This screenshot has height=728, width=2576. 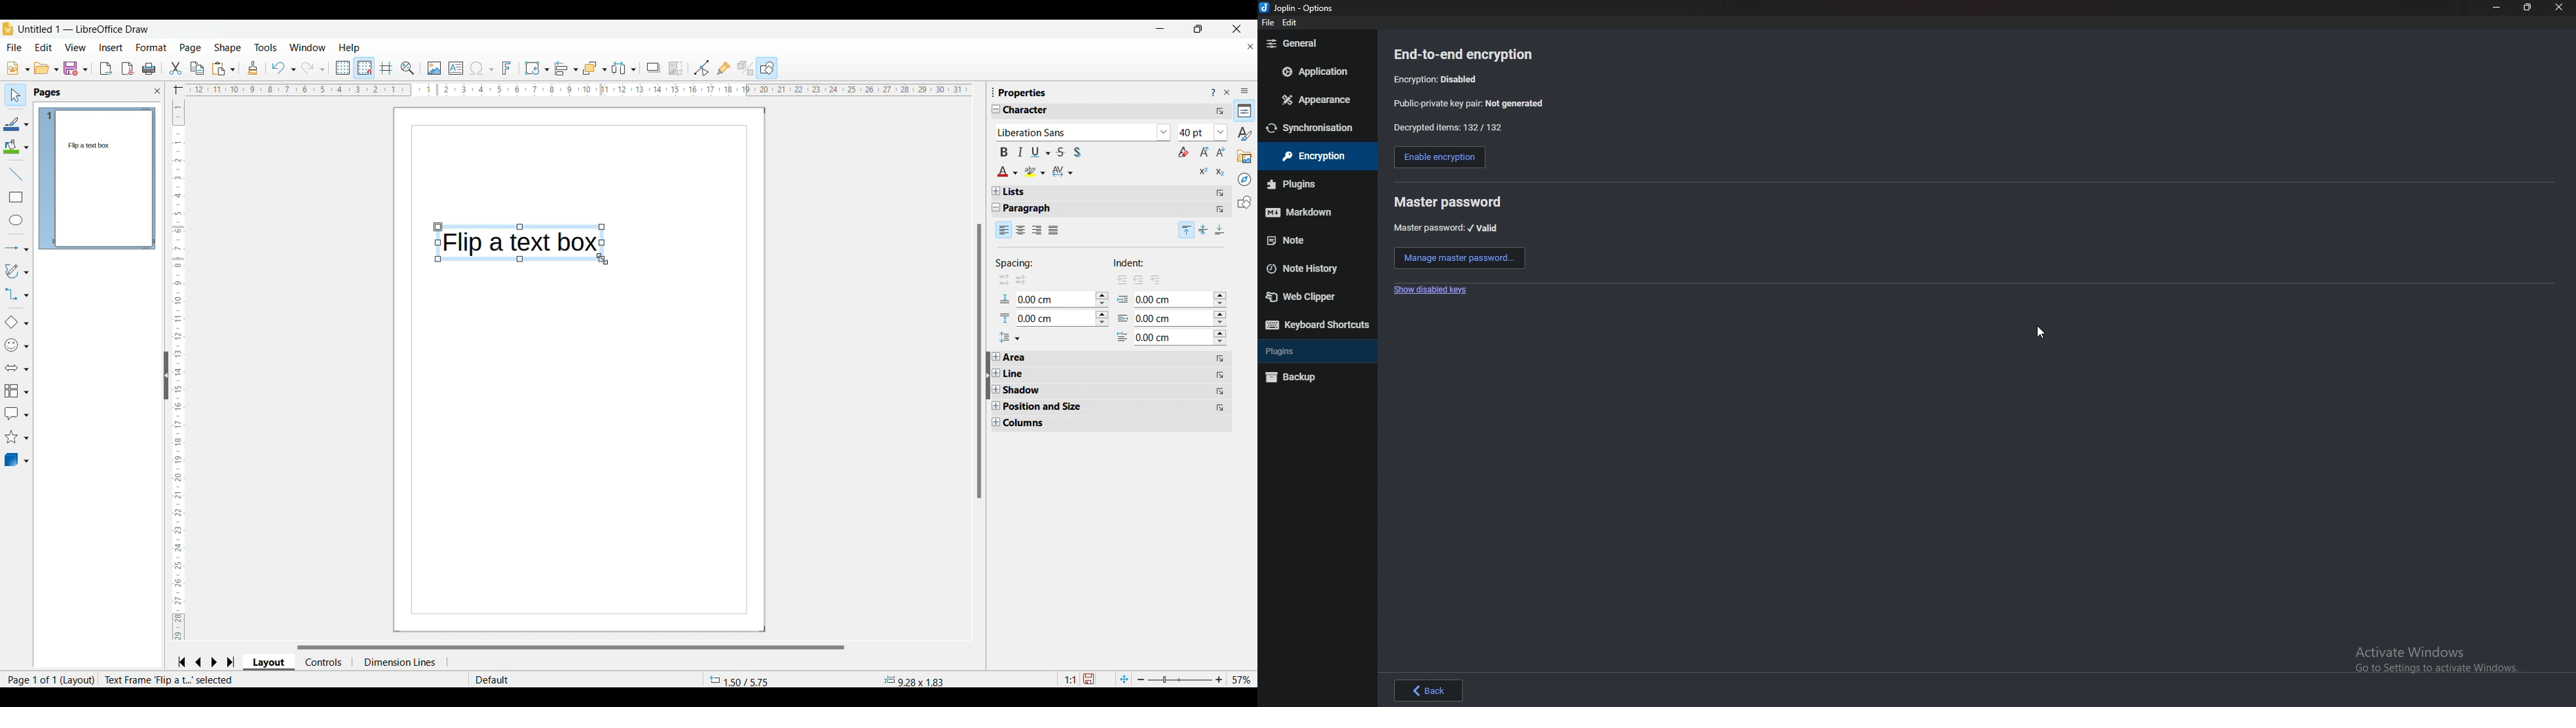 What do you see at coordinates (1030, 424) in the screenshot?
I see `Columns` at bounding box center [1030, 424].